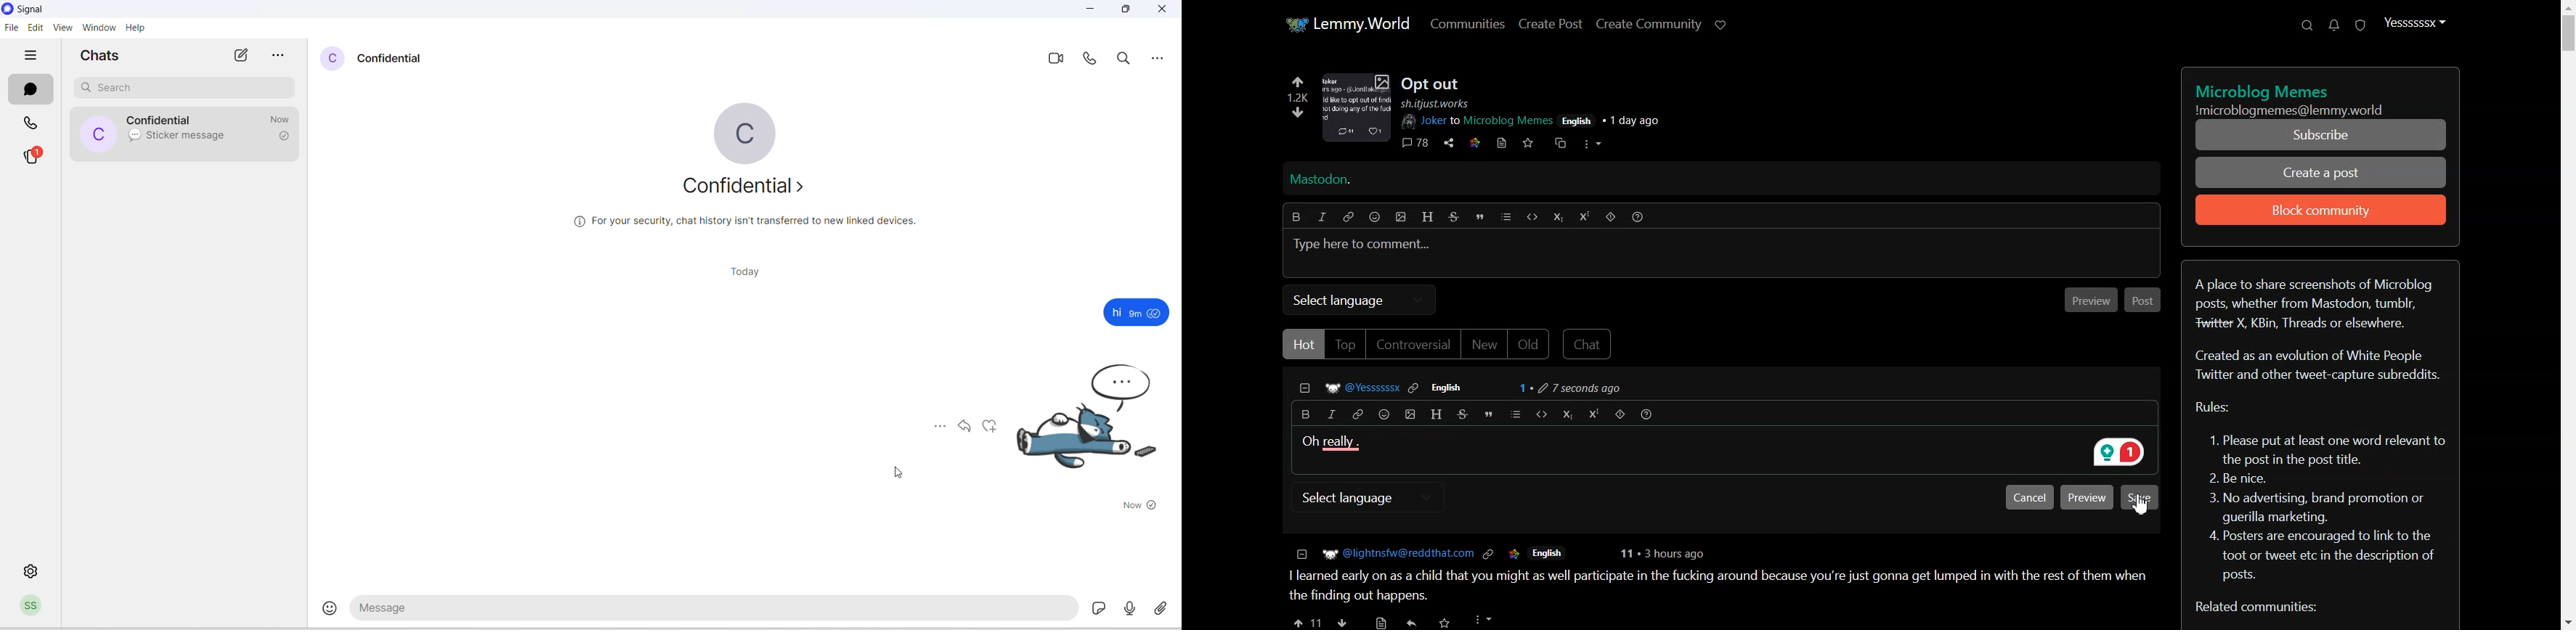 Image resolution: width=2576 pixels, height=644 pixels. I want to click on Controversial , so click(1413, 345).